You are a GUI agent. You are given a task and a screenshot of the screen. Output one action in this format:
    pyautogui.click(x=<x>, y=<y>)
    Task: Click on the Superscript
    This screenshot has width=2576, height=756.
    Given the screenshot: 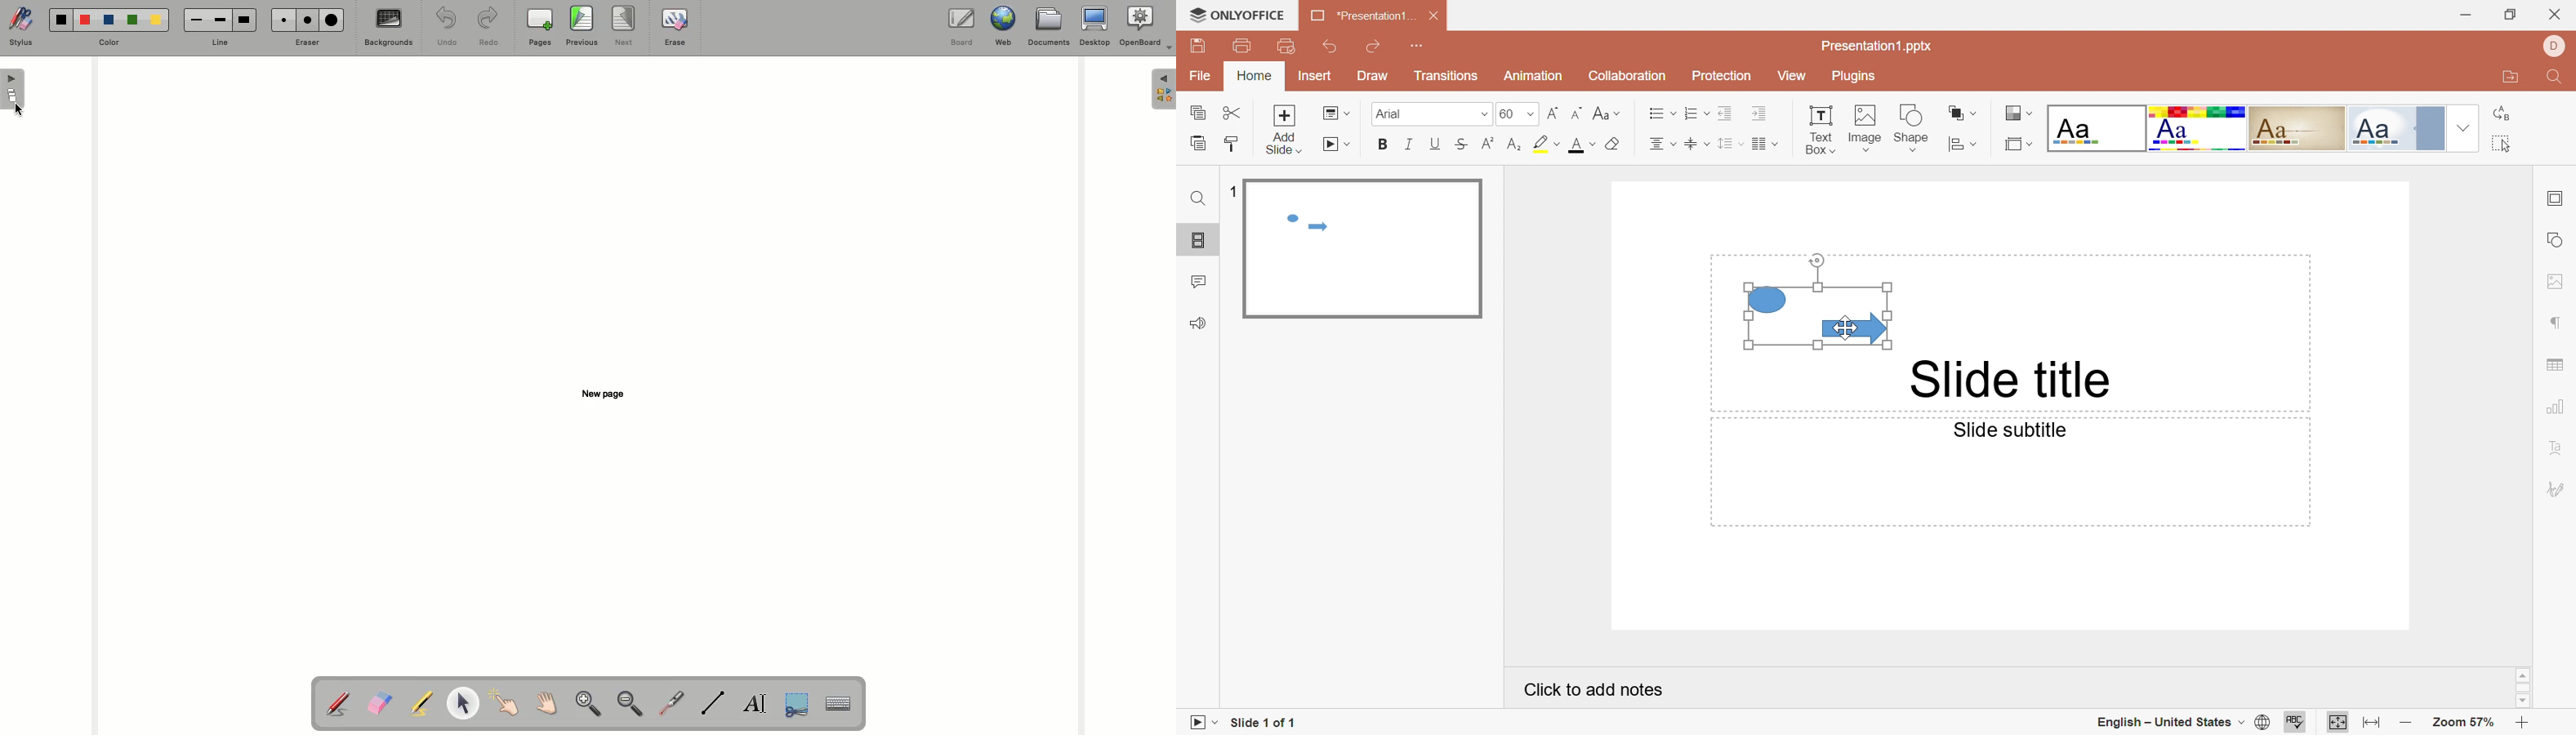 What is the action you would take?
    pyautogui.click(x=1489, y=144)
    